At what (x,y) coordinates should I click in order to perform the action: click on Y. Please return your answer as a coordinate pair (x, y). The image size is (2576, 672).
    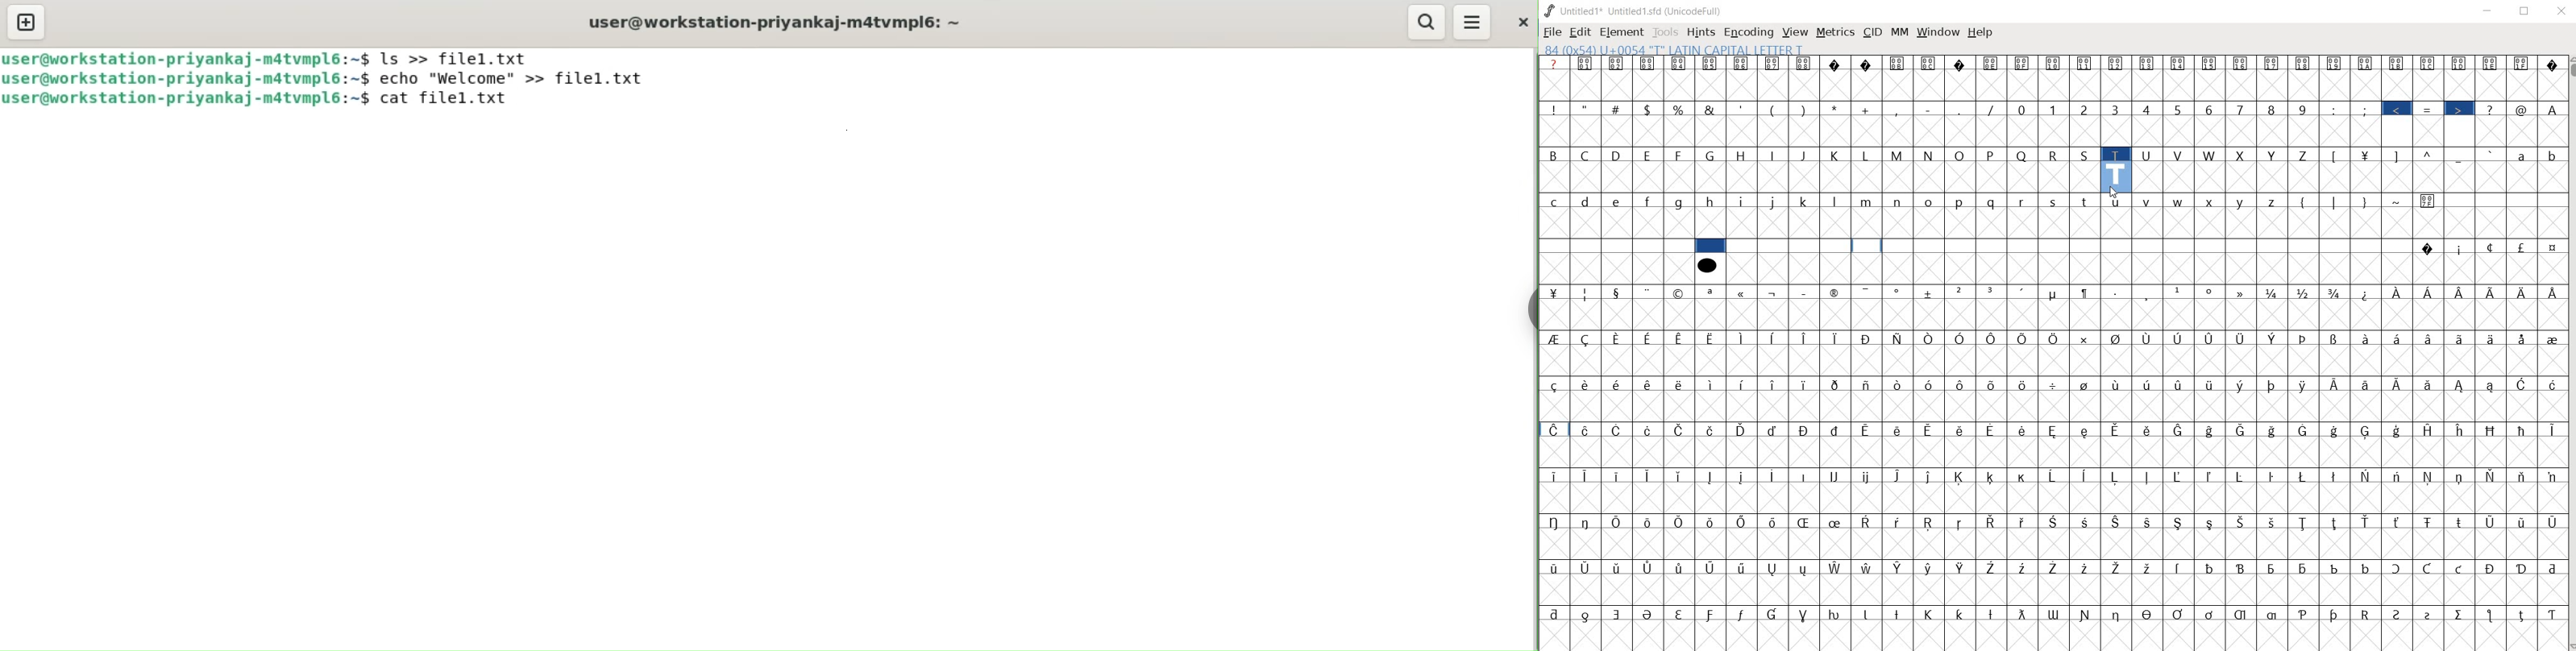
    Looking at the image, I should click on (2275, 155).